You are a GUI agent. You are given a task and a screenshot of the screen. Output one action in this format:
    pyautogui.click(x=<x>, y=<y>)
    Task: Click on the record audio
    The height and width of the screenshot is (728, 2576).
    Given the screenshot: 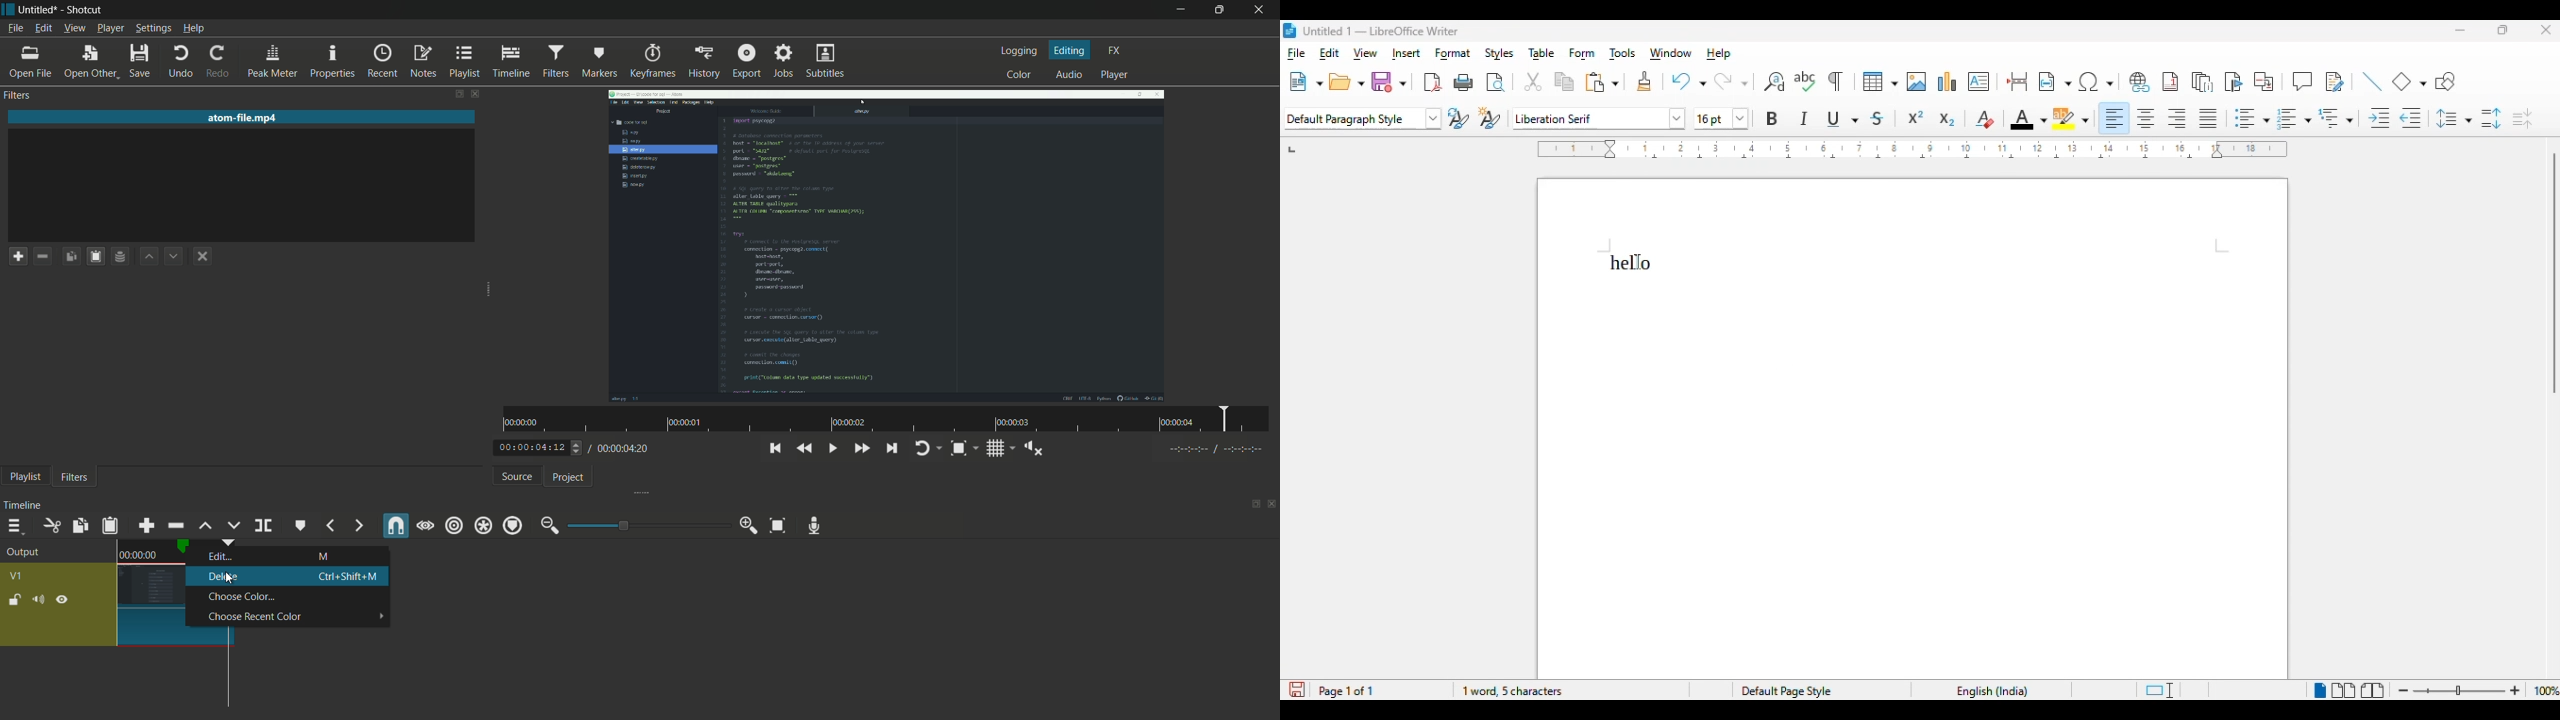 What is the action you would take?
    pyautogui.click(x=813, y=525)
    